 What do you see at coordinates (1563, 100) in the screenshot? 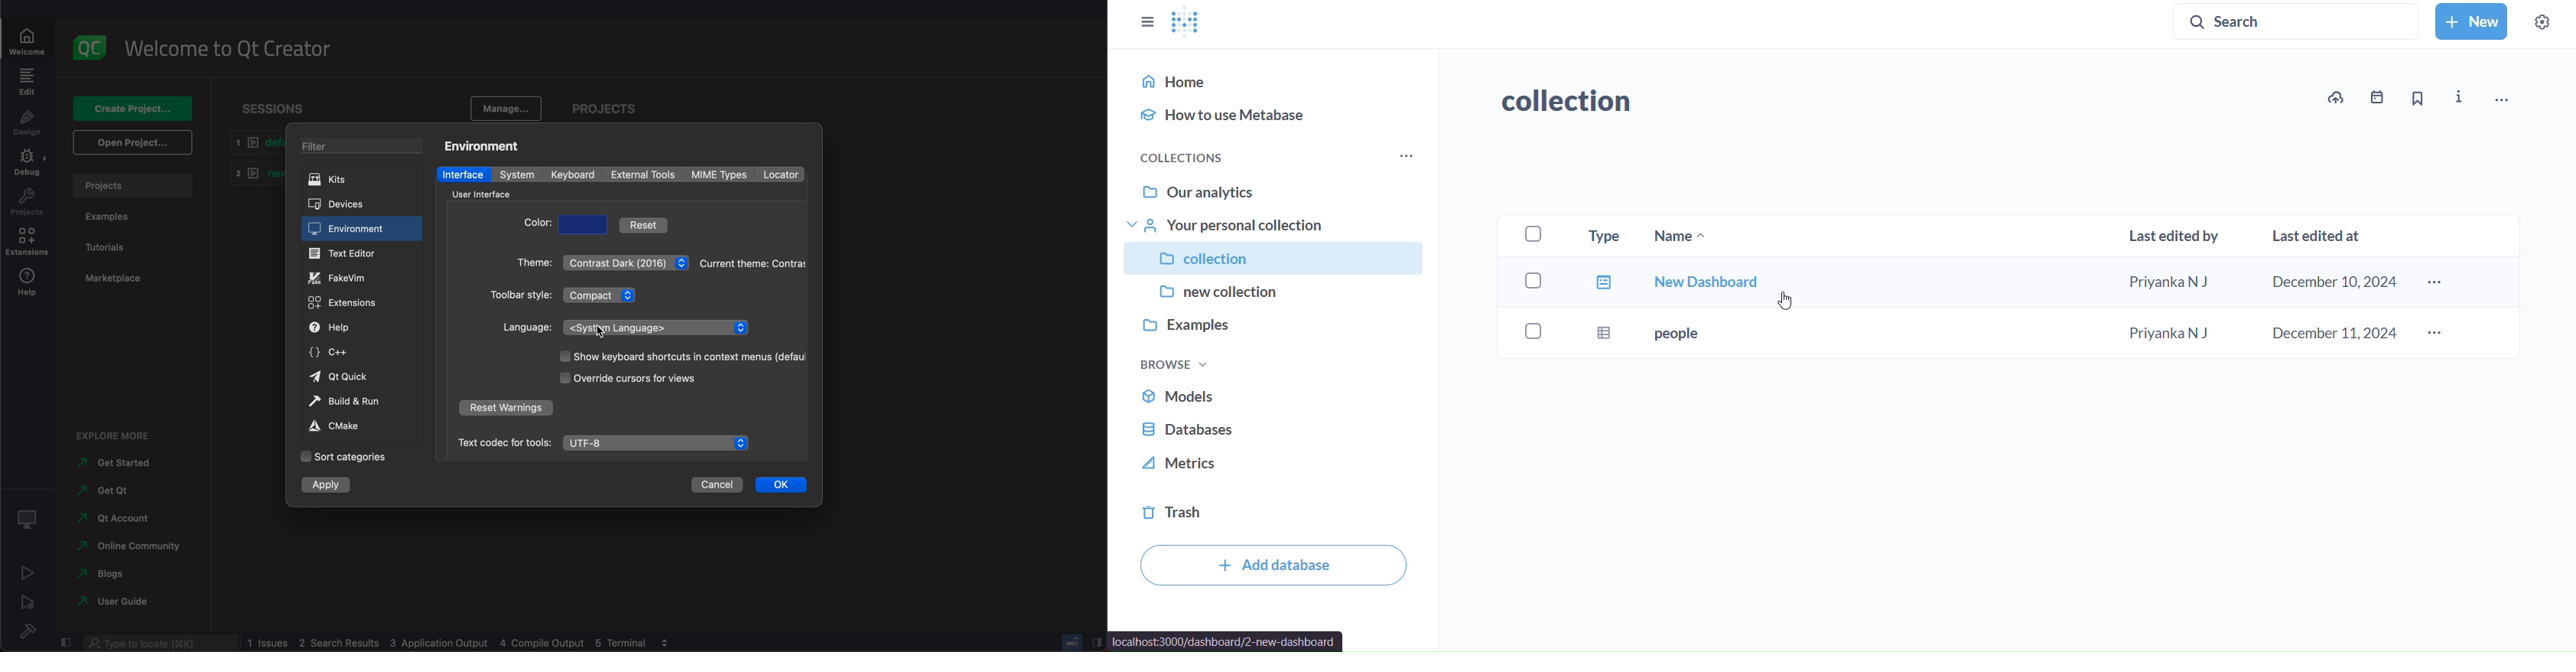
I see `collection` at bounding box center [1563, 100].